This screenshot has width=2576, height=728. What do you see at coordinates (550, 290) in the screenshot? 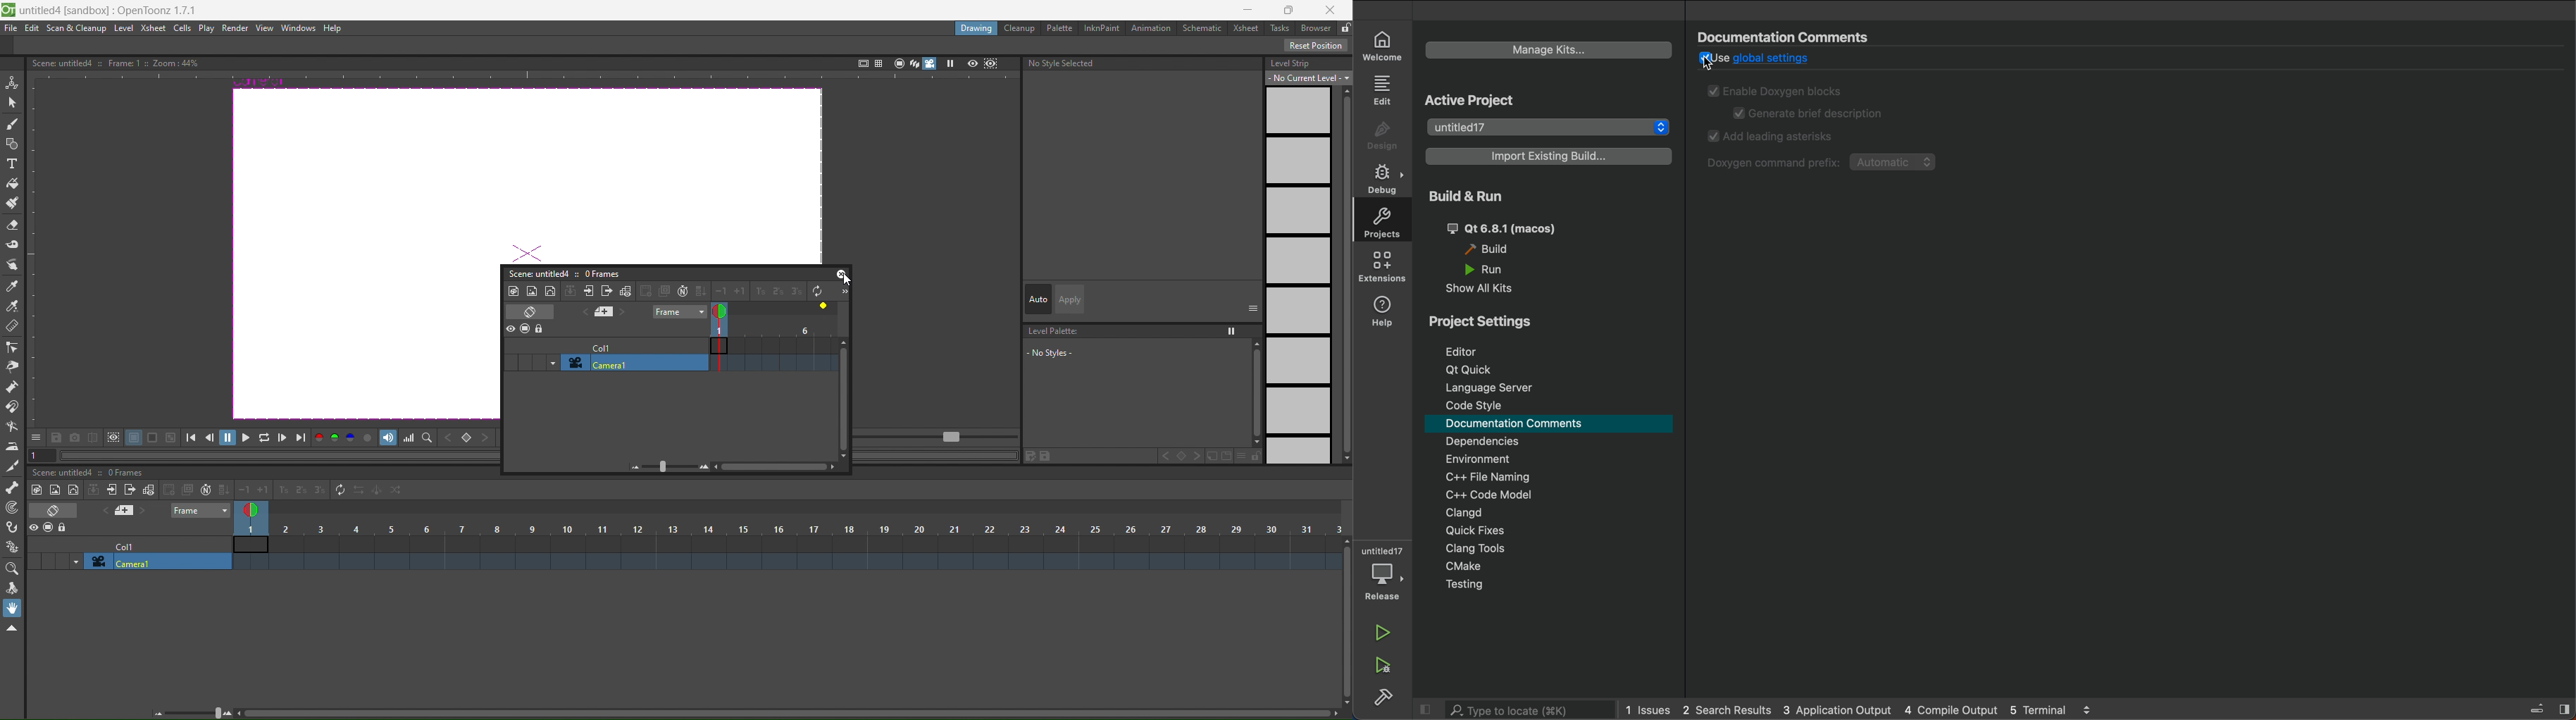
I see `new vector level` at bounding box center [550, 290].